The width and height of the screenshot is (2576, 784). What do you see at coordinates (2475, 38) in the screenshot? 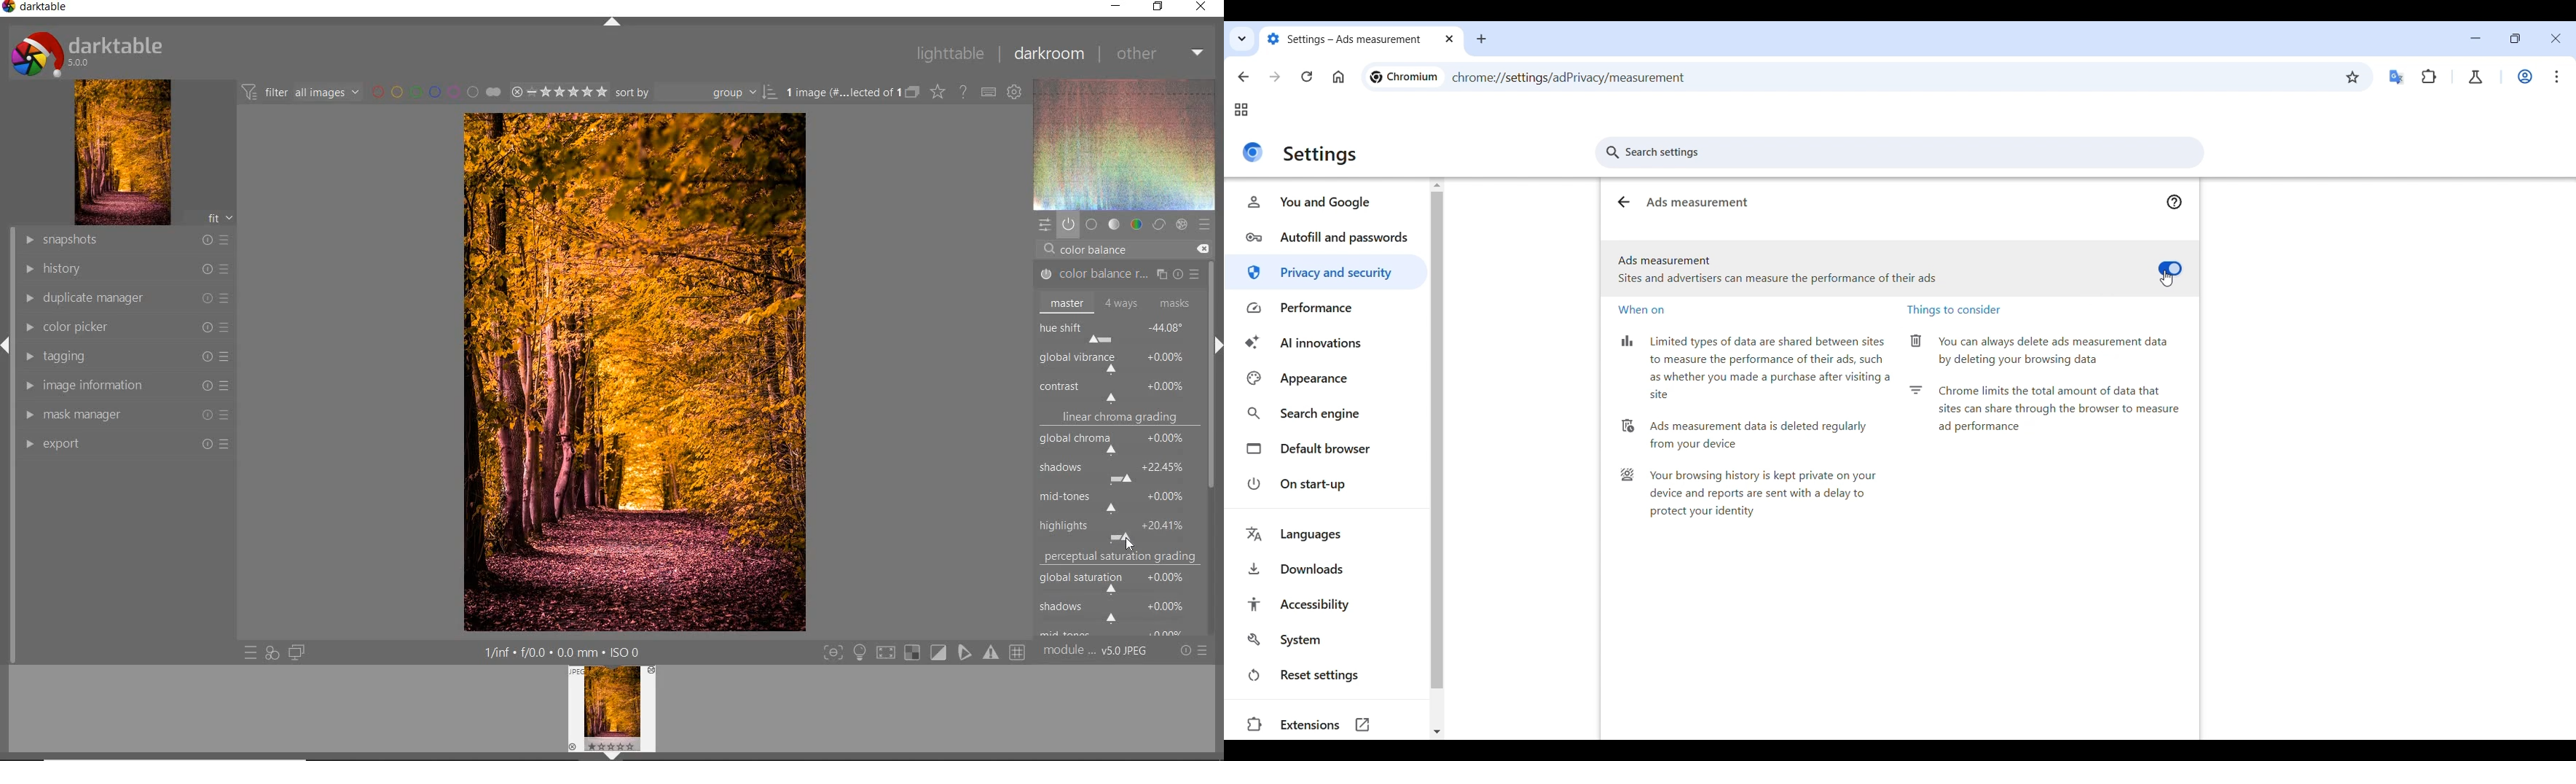
I see `Minimize` at bounding box center [2475, 38].